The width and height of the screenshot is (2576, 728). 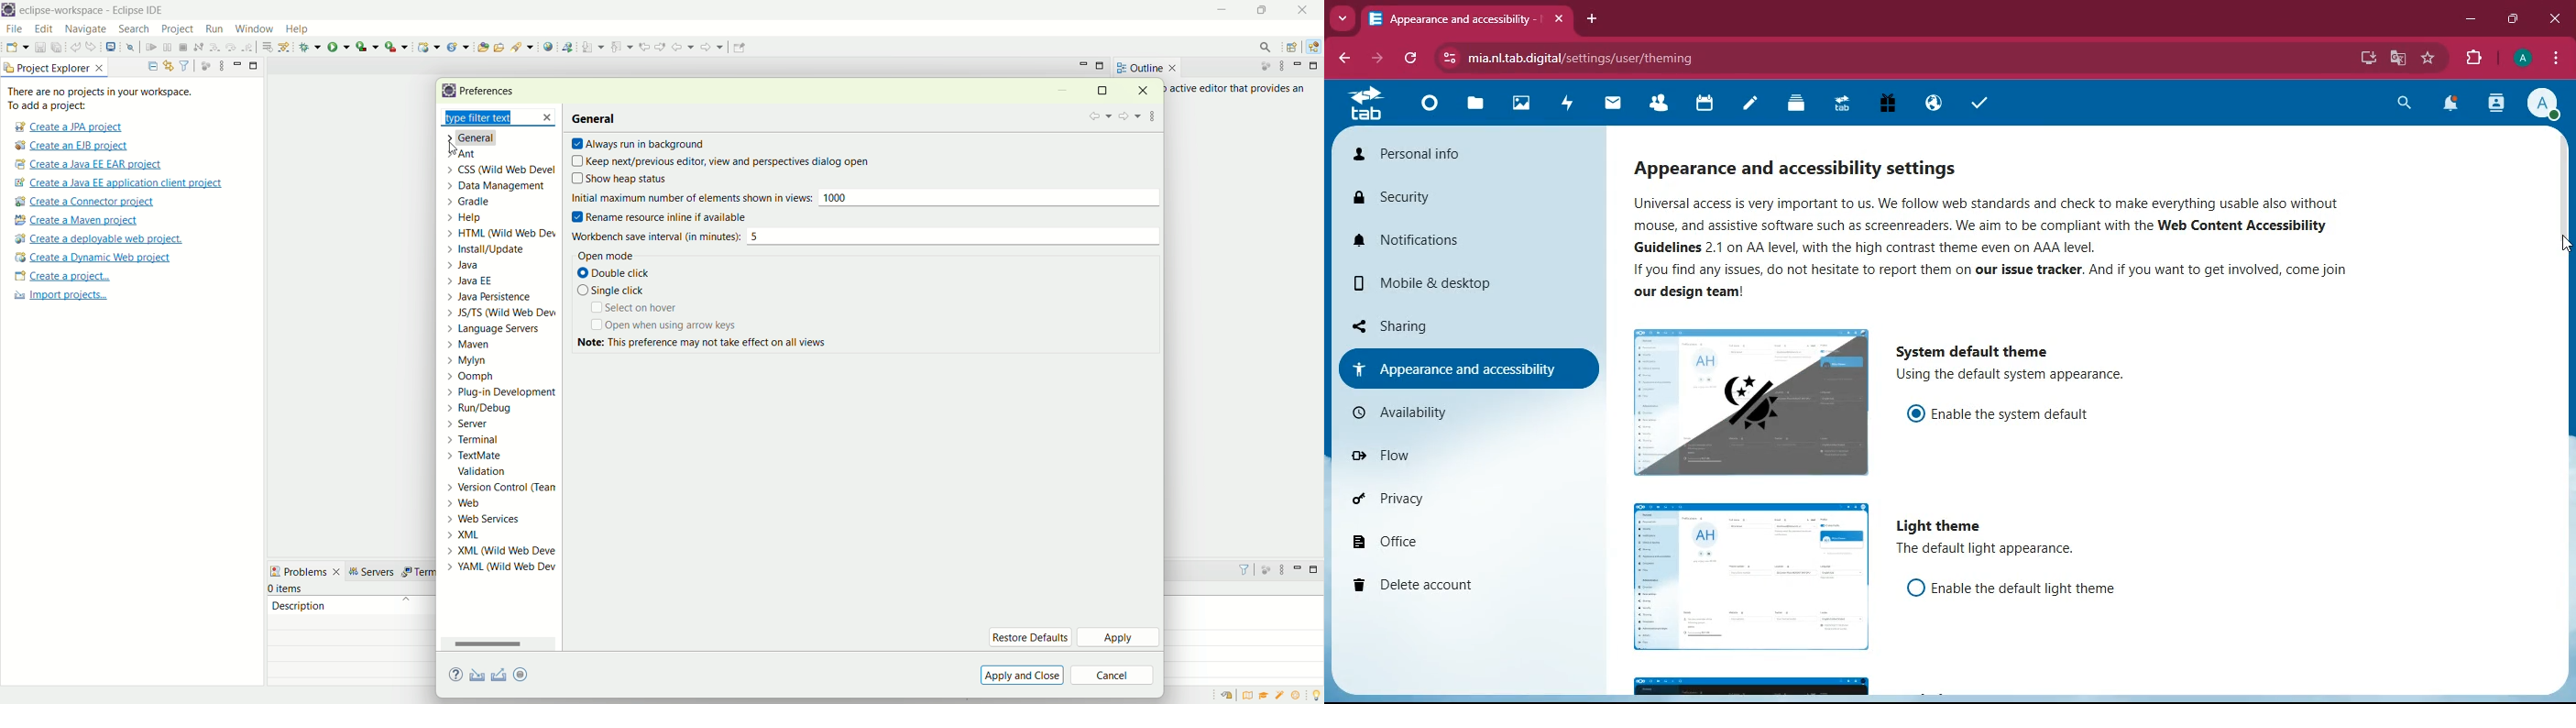 What do you see at coordinates (2453, 104) in the screenshot?
I see `notifications` at bounding box center [2453, 104].